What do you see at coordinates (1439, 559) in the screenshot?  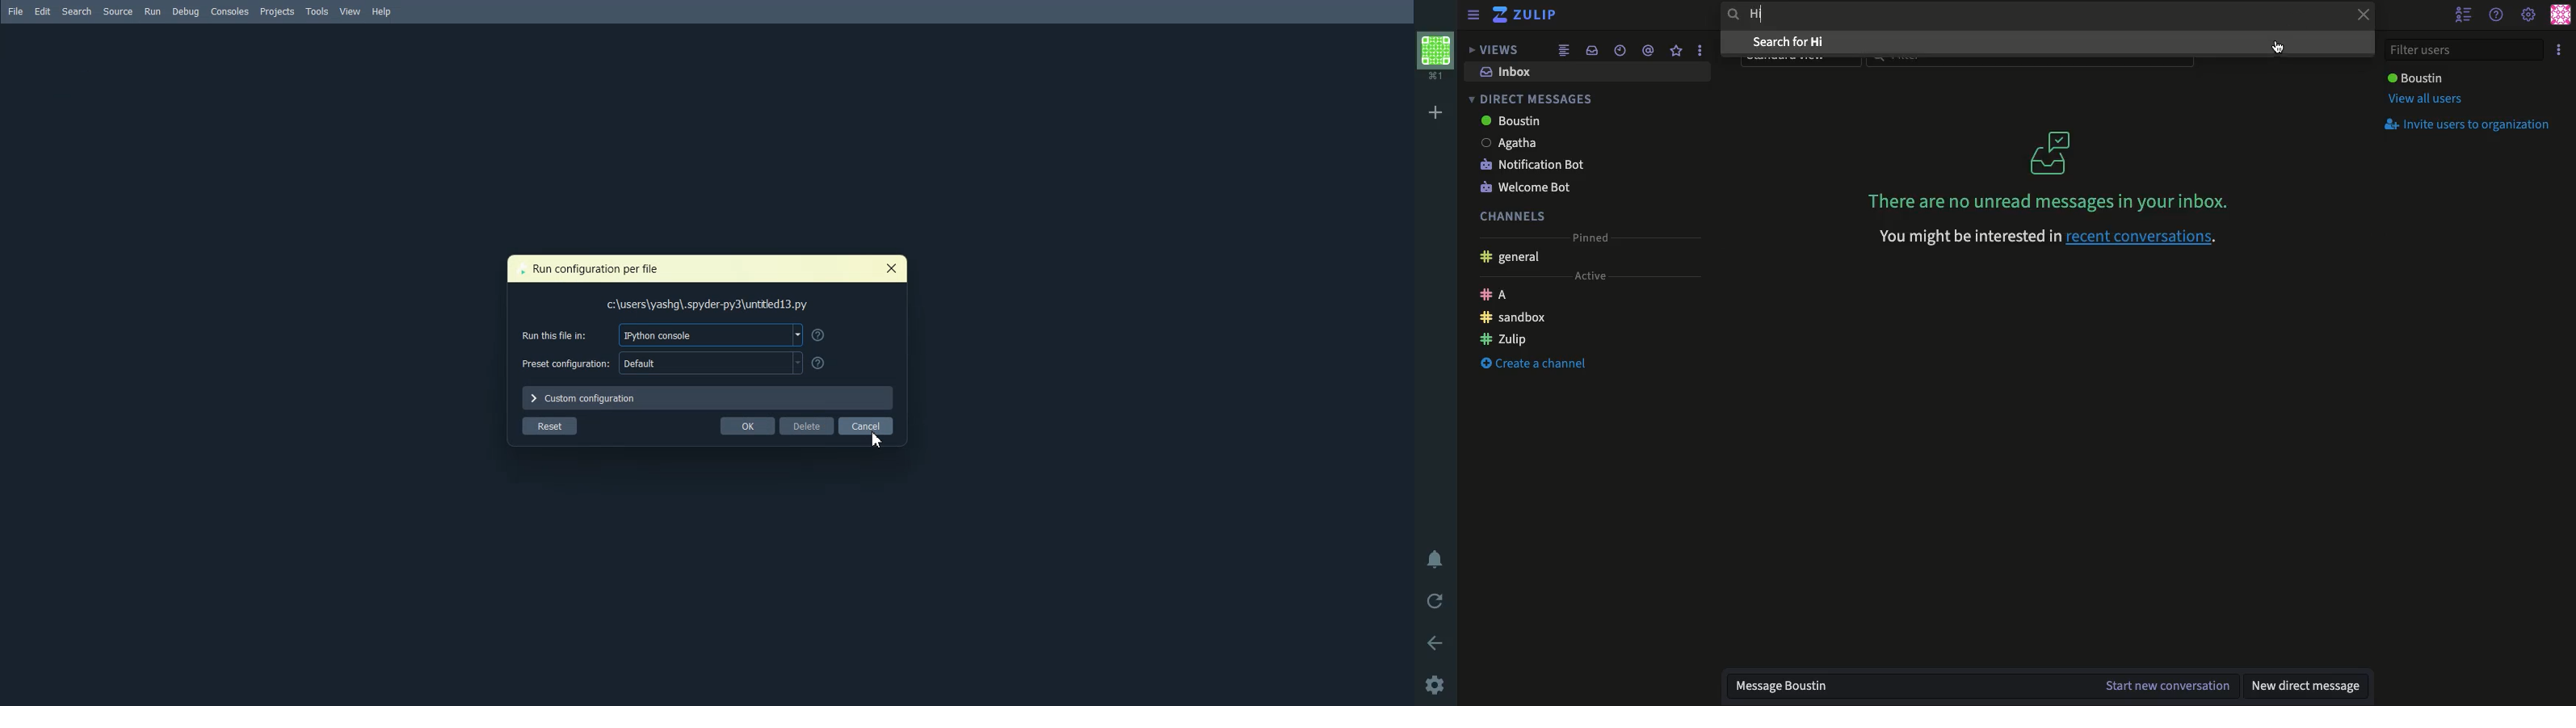 I see `Notification` at bounding box center [1439, 559].